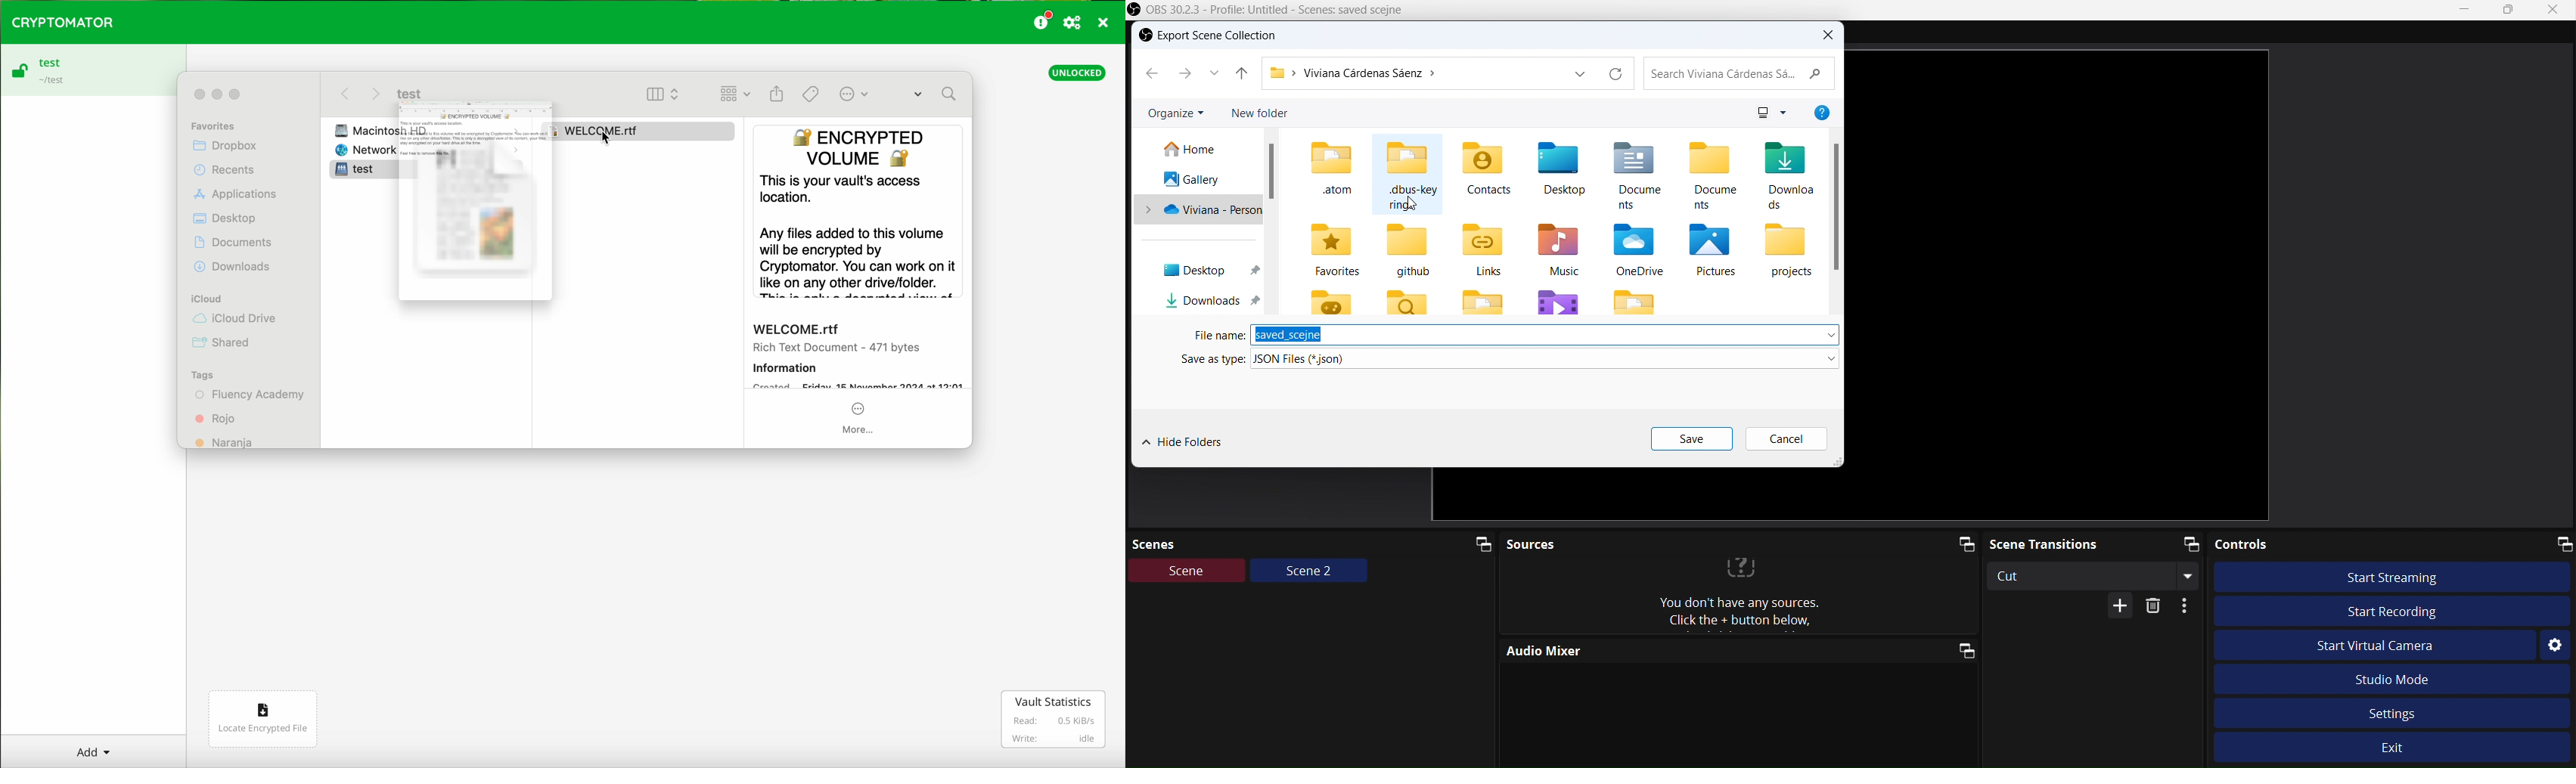 This screenshot has width=2576, height=784. What do you see at coordinates (1195, 181) in the screenshot?
I see `Gallery` at bounding box center [1195, 181].